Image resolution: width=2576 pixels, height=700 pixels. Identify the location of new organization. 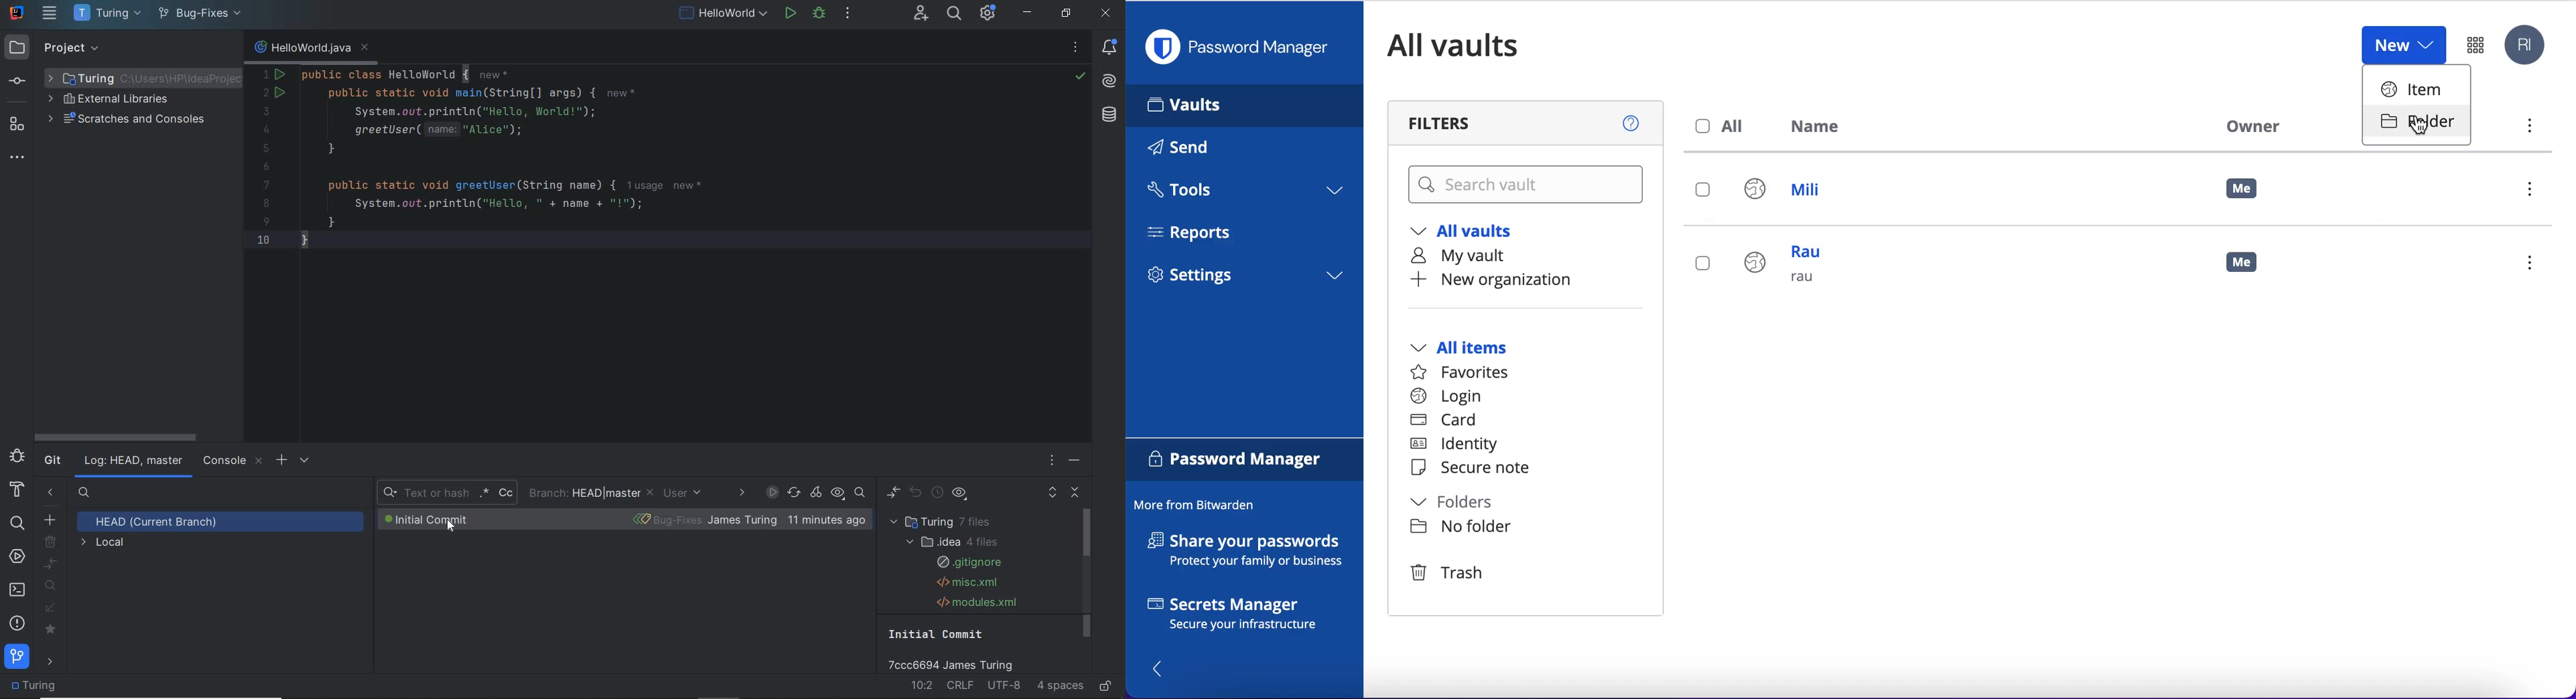
(1515, 280).